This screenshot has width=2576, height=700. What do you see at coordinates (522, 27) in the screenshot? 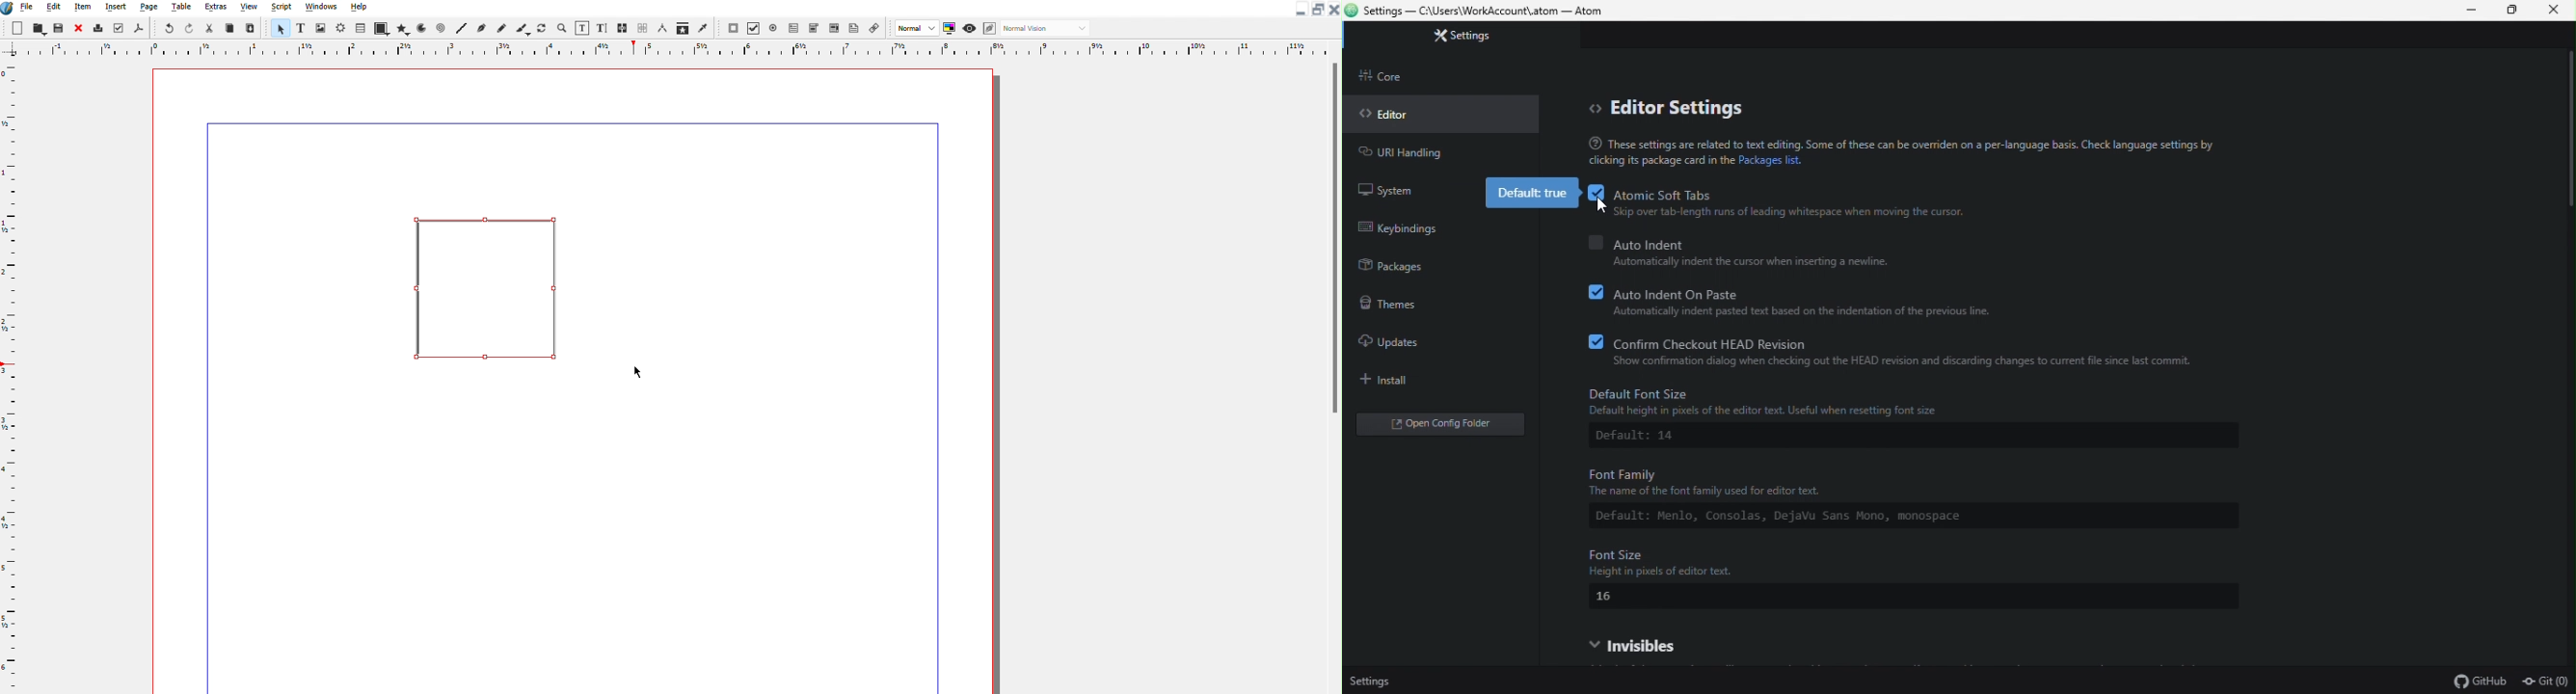
I see `Brush Line` at bounding box center [522, 27].